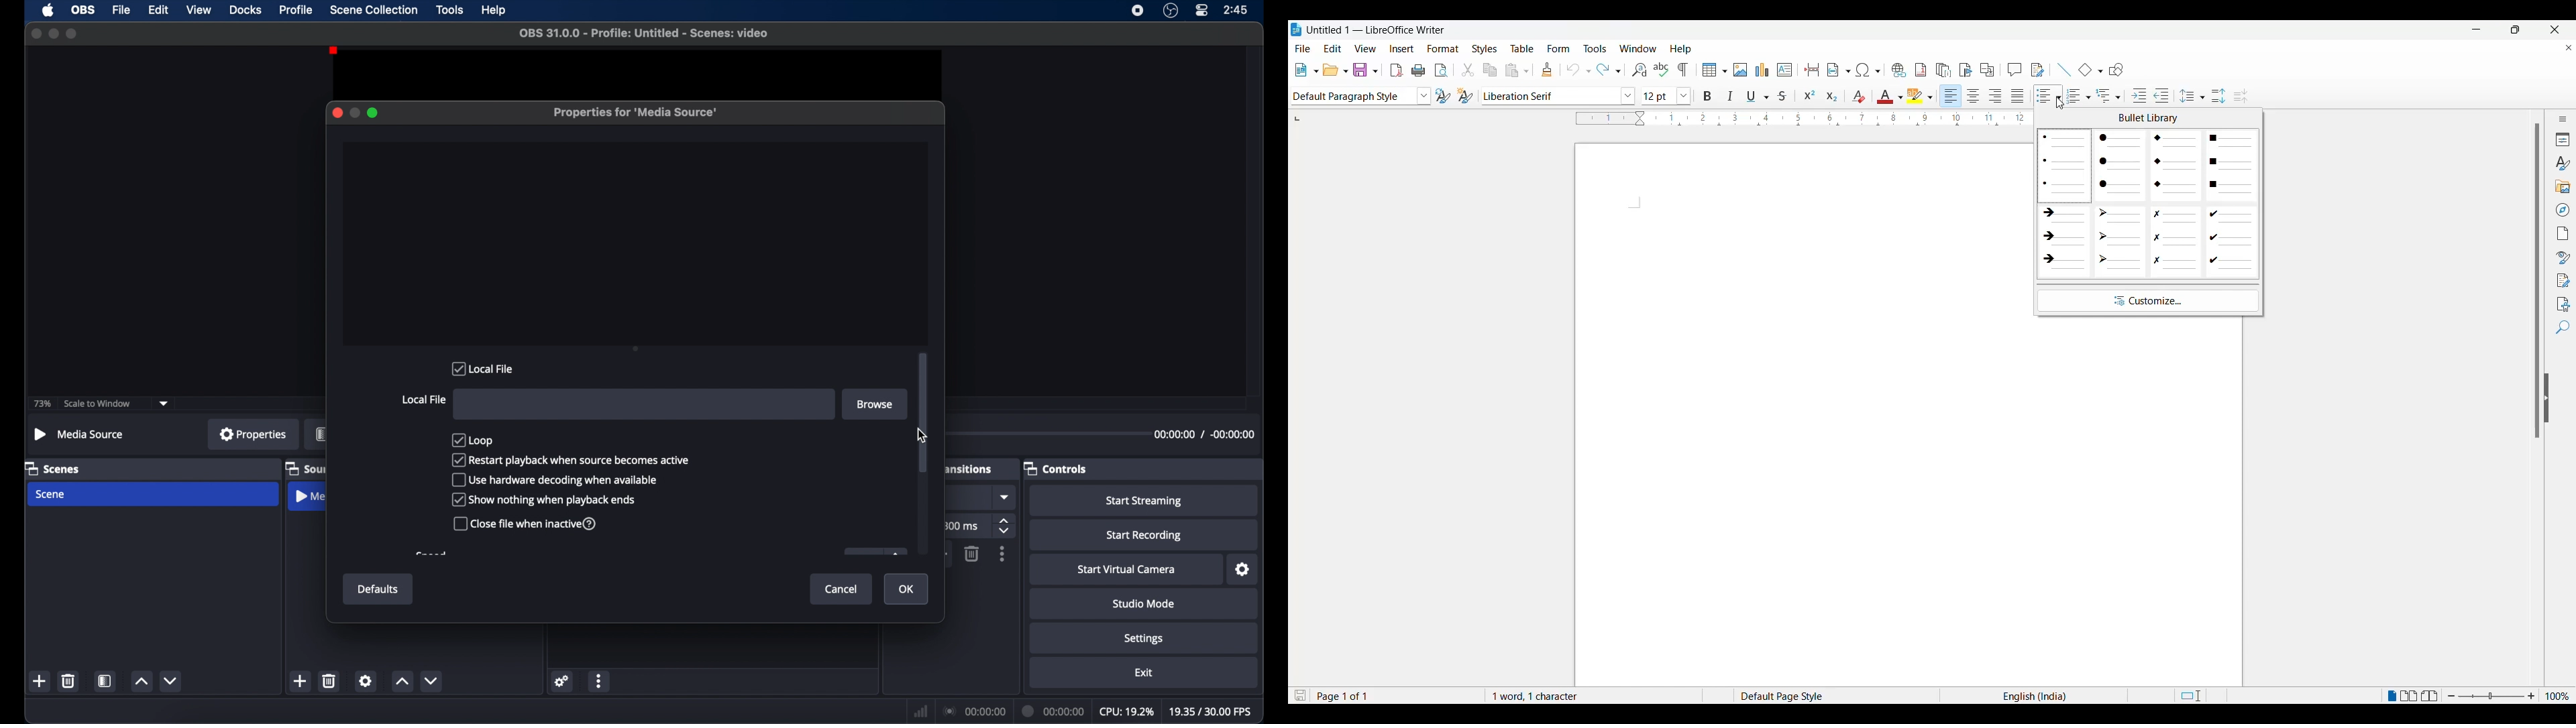 The height and width of the screenshot is (728, 2576). What do you see at coordinates (2561, 139) in the screenshot?
I see `Properties"` at bounding box center [2561, 139].